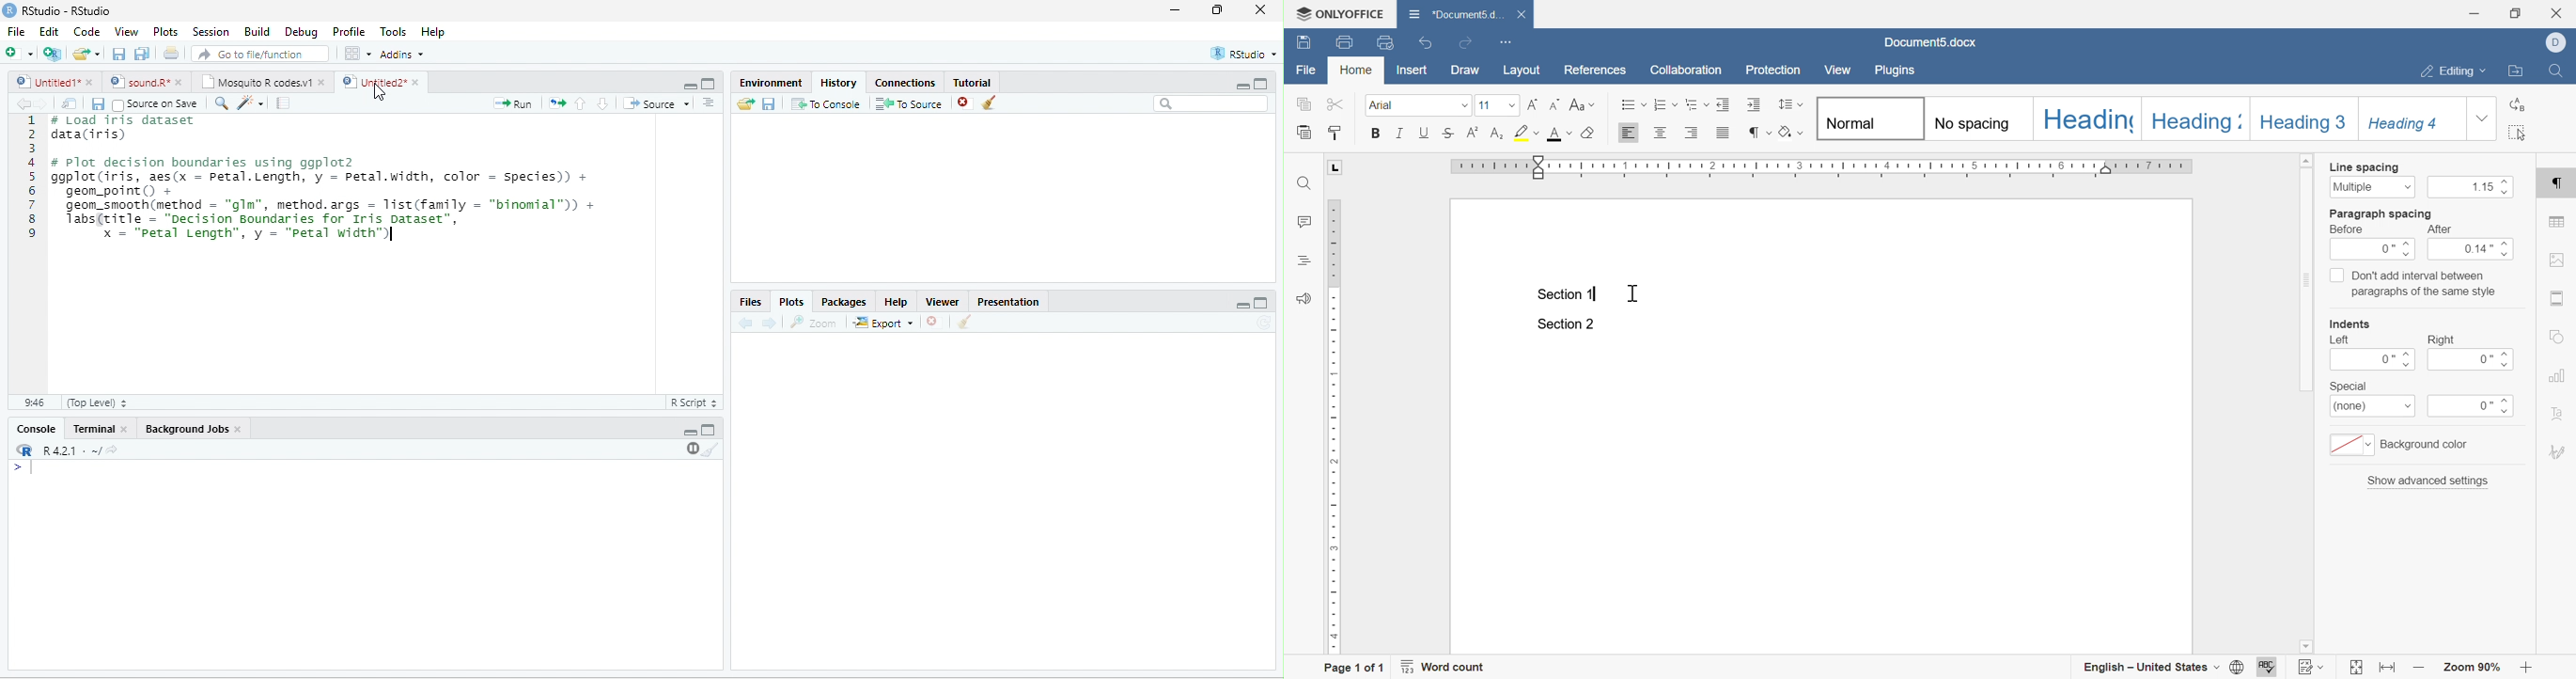  Describe the element at coordinates (746, 103) in the screenshot. I see `open folder` at that location.